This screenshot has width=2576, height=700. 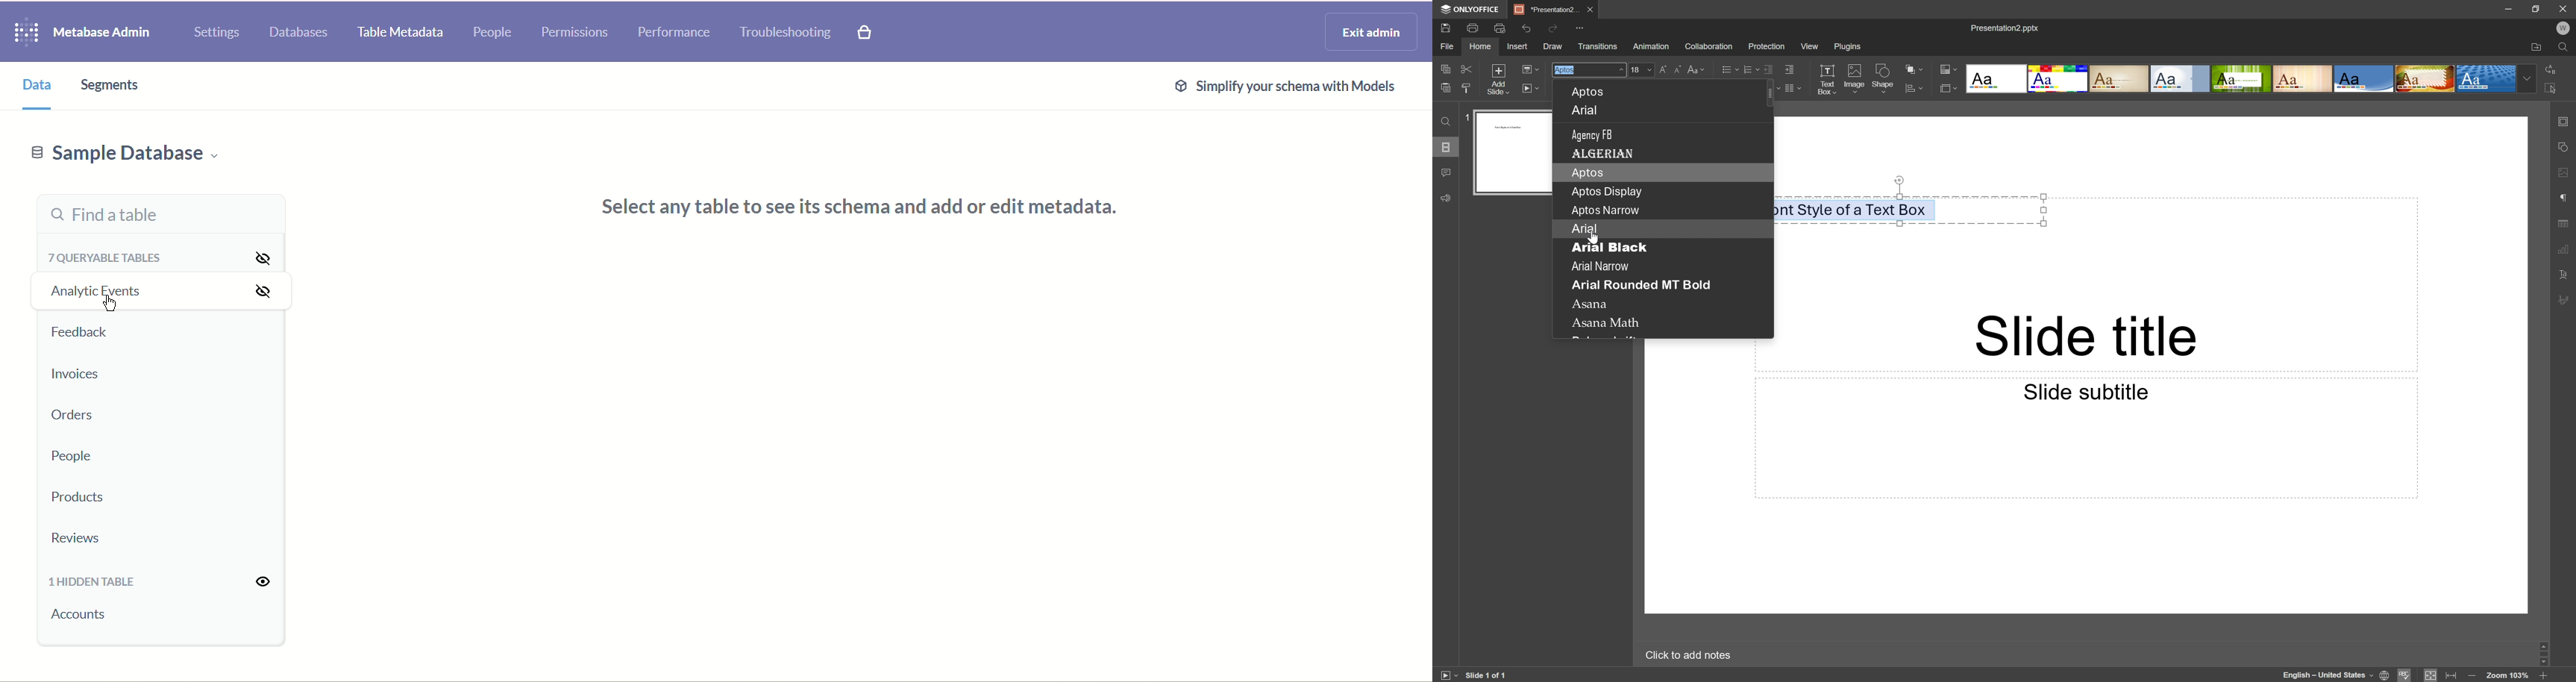 What do you see at coordinates (2551, 70) in the screenshot?
I see `Replace` at bounding box center [2551, 70].